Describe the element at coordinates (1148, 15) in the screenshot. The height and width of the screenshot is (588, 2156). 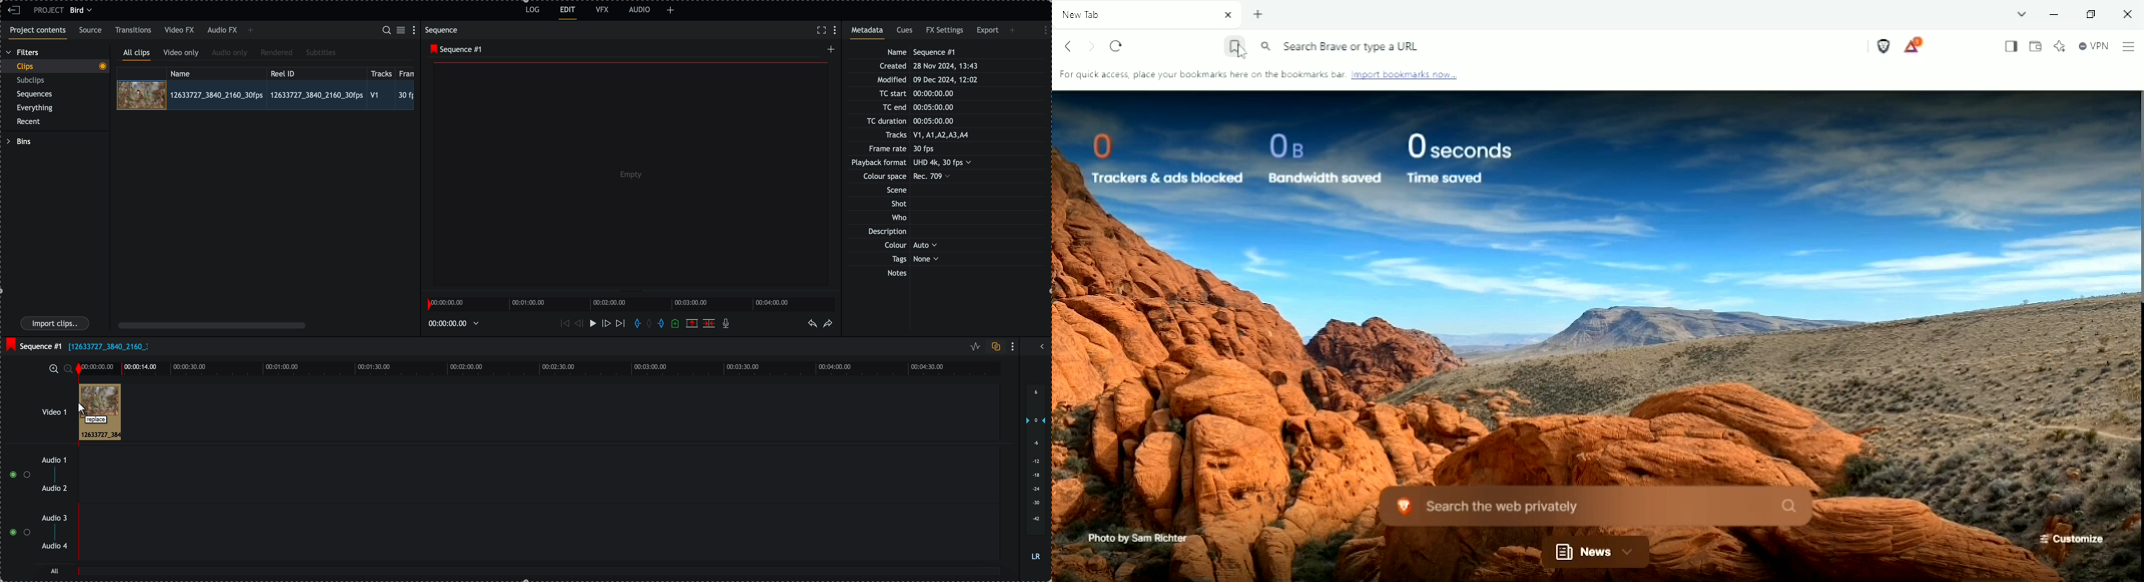
I see `New Tab` at that location.